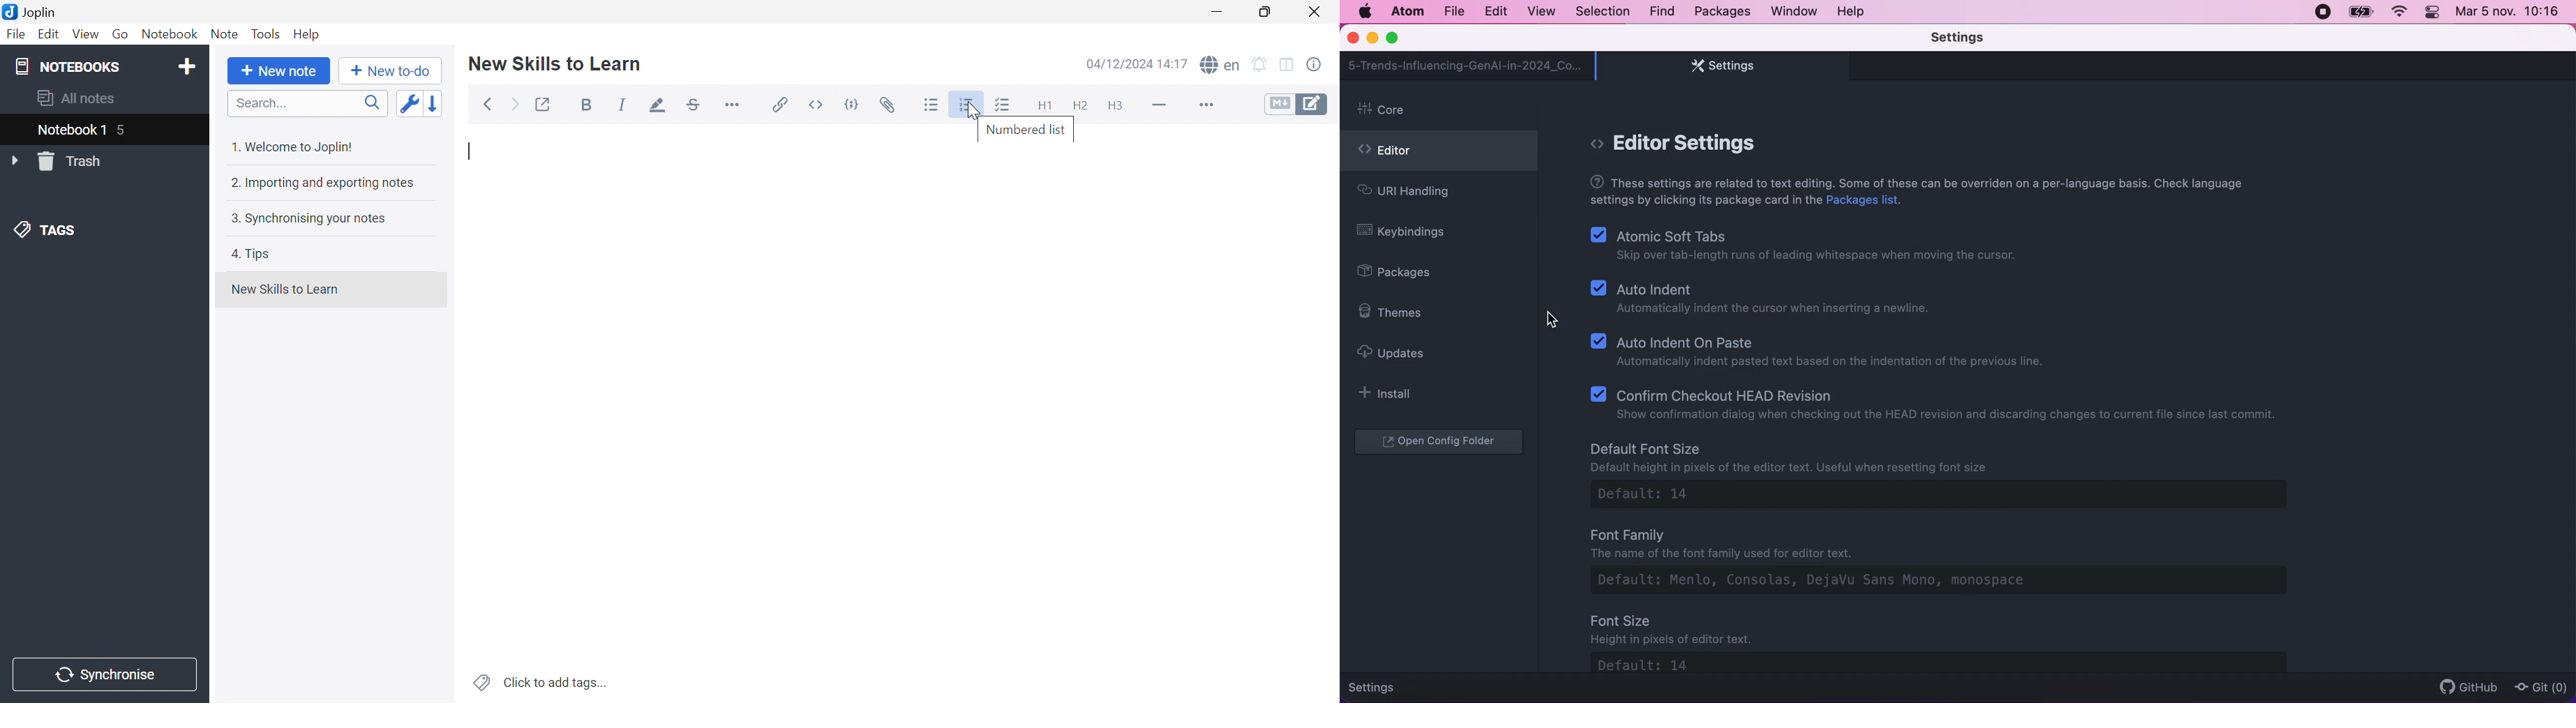 The width and height of the screenshot is (2576, 728). What do you see at coordinates (1221, 12) in the screenshot?
I see `Minimize` at bounding box center [1221, 12].